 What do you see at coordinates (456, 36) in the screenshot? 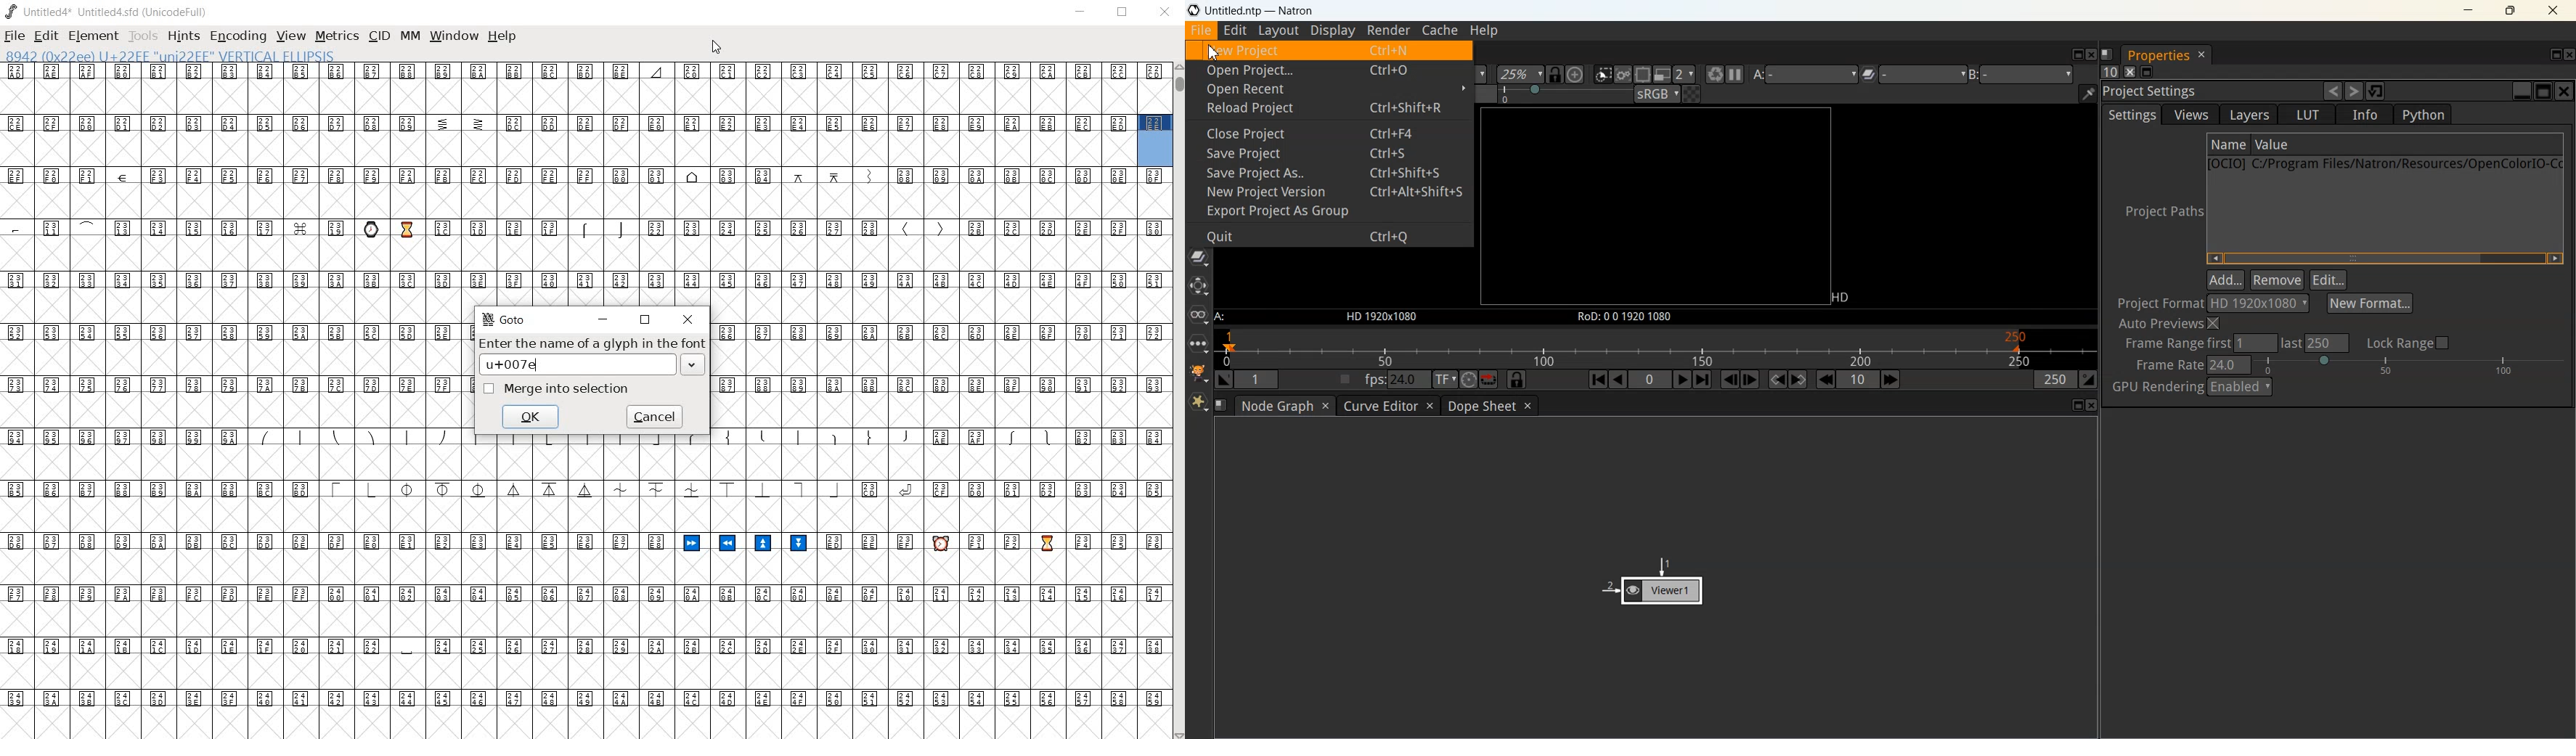
I see `WINDOW` at bounding box center [456, 36].